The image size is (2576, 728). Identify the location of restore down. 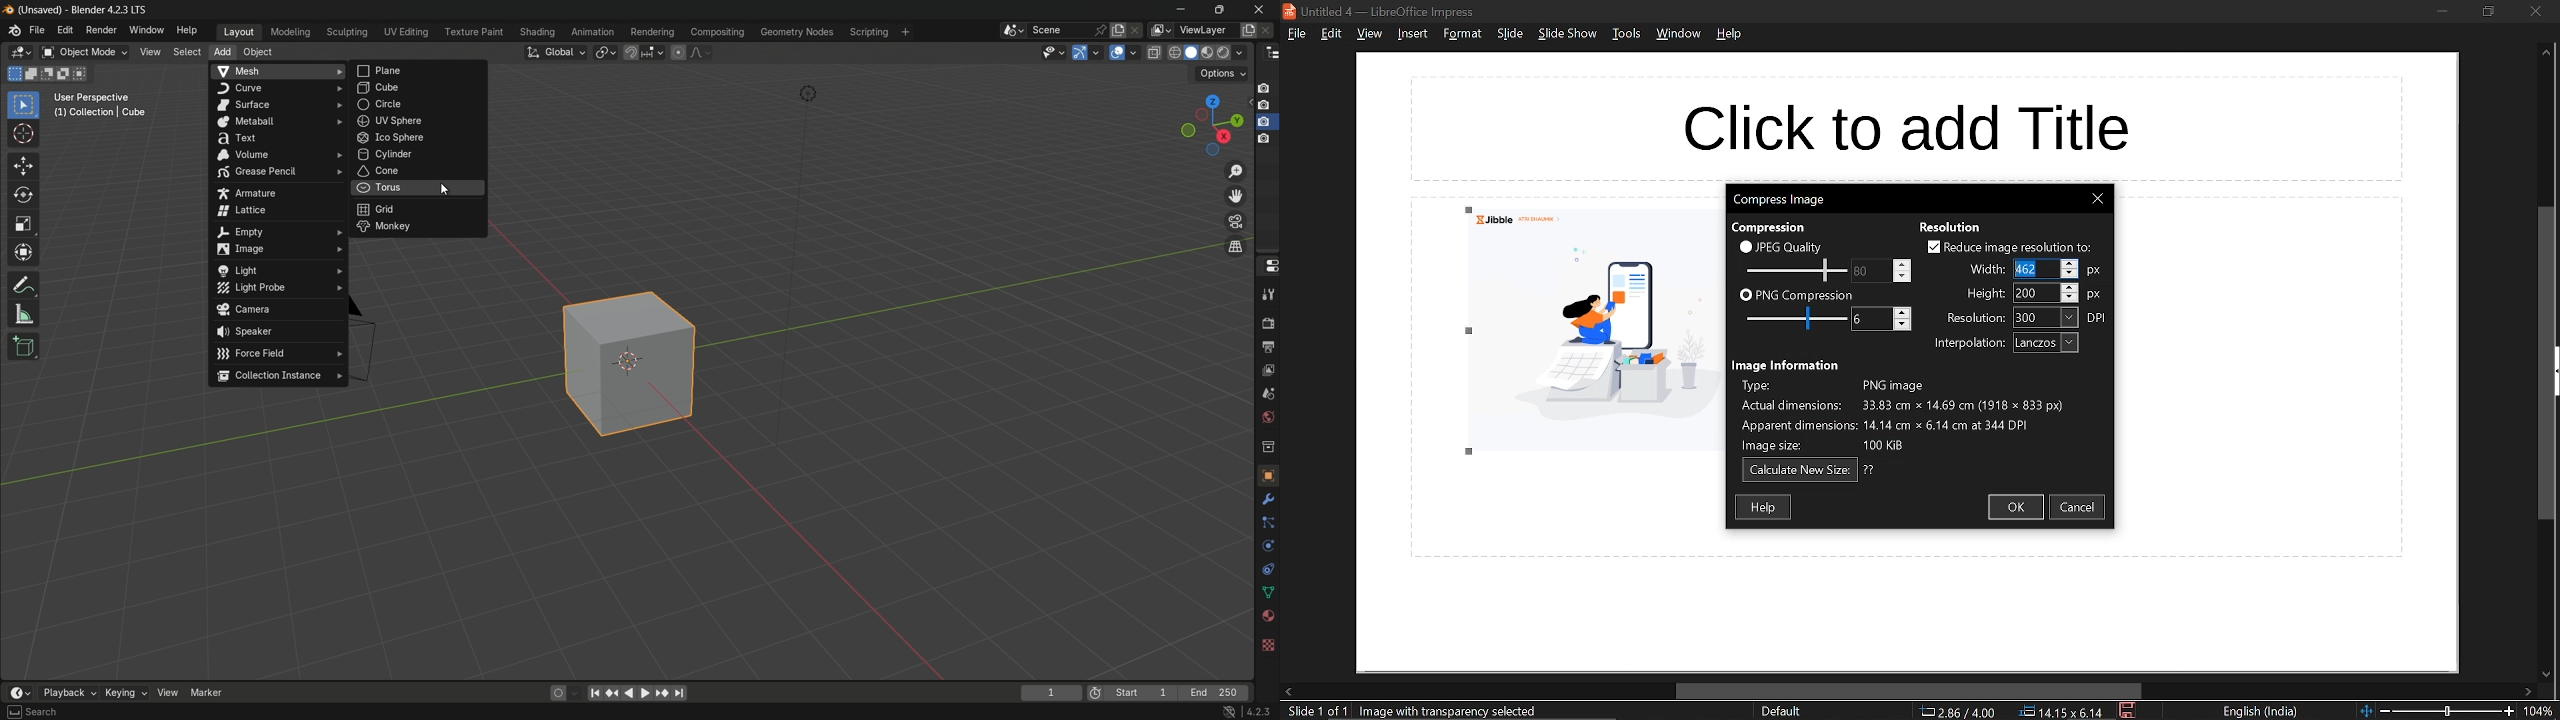
(2487, 11).